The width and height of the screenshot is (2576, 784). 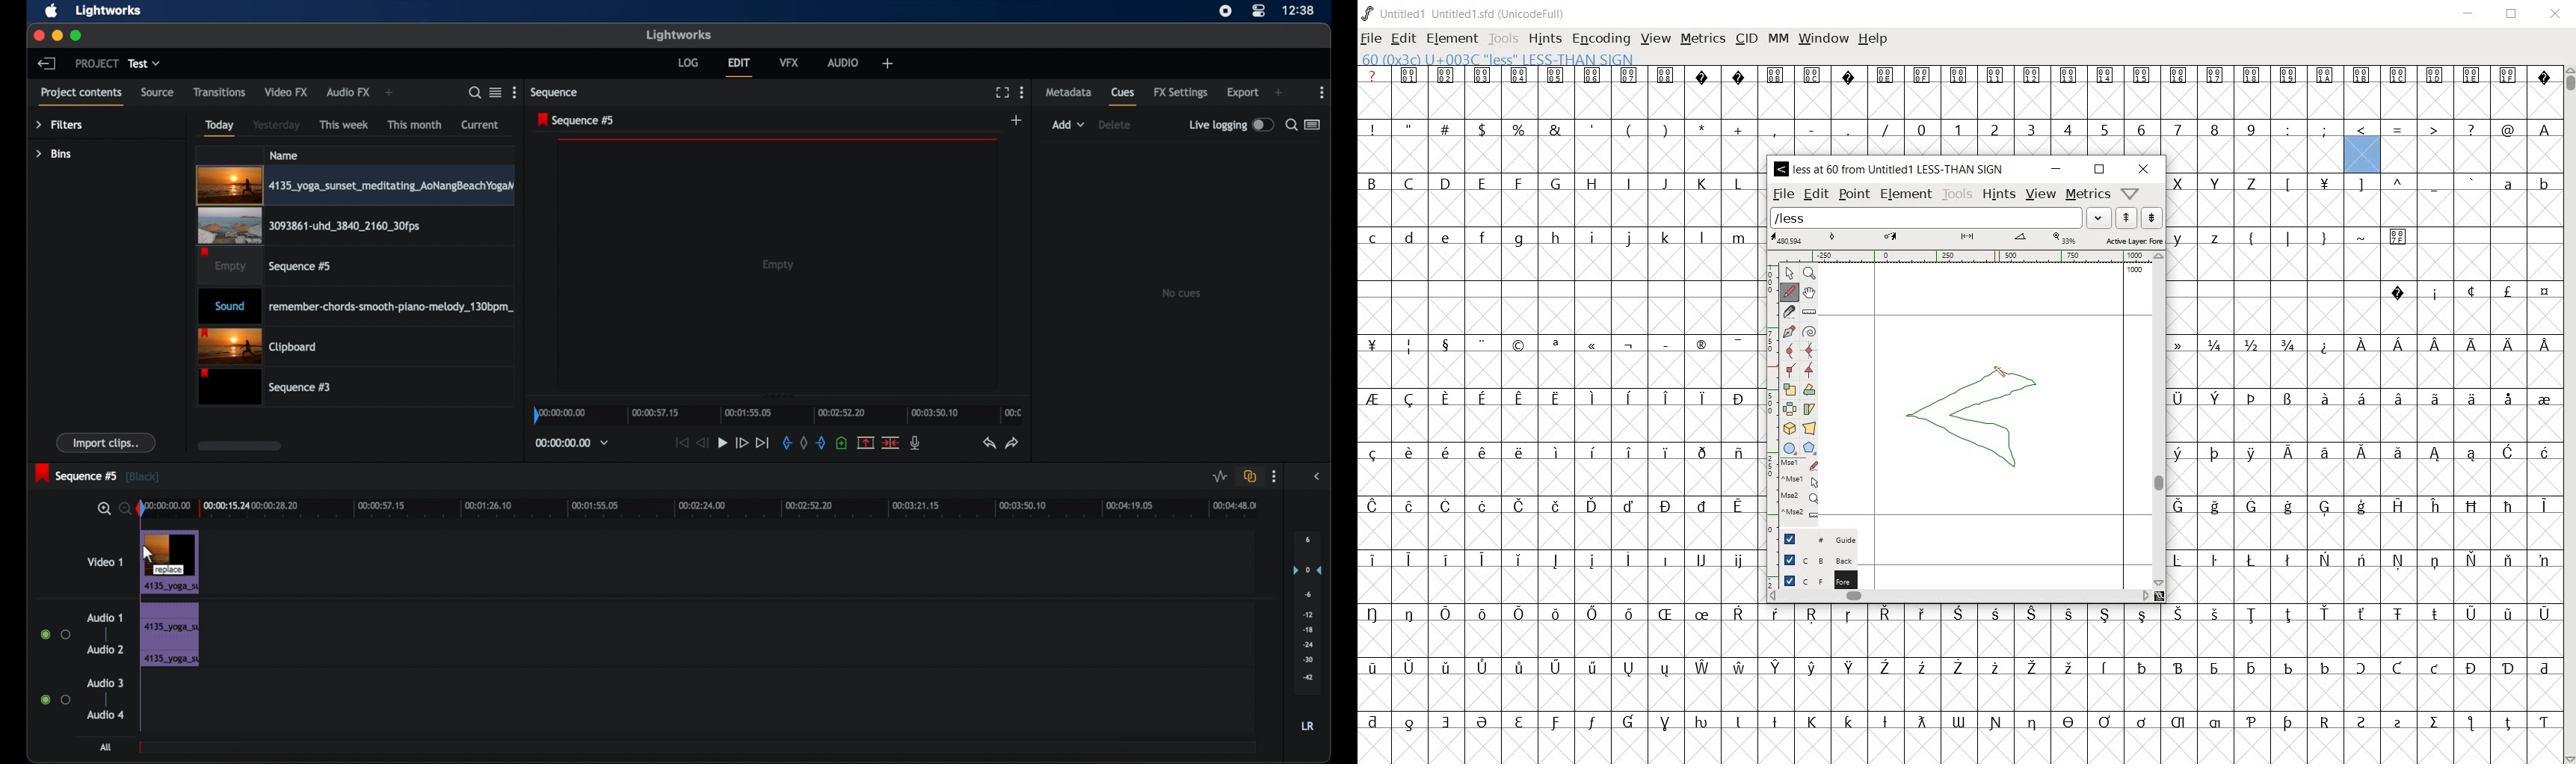 What do you see at coordinates (1808, 330) in the screenshot?
I see `change whether spiro is active or not"` at bounding box center [1808, 330].